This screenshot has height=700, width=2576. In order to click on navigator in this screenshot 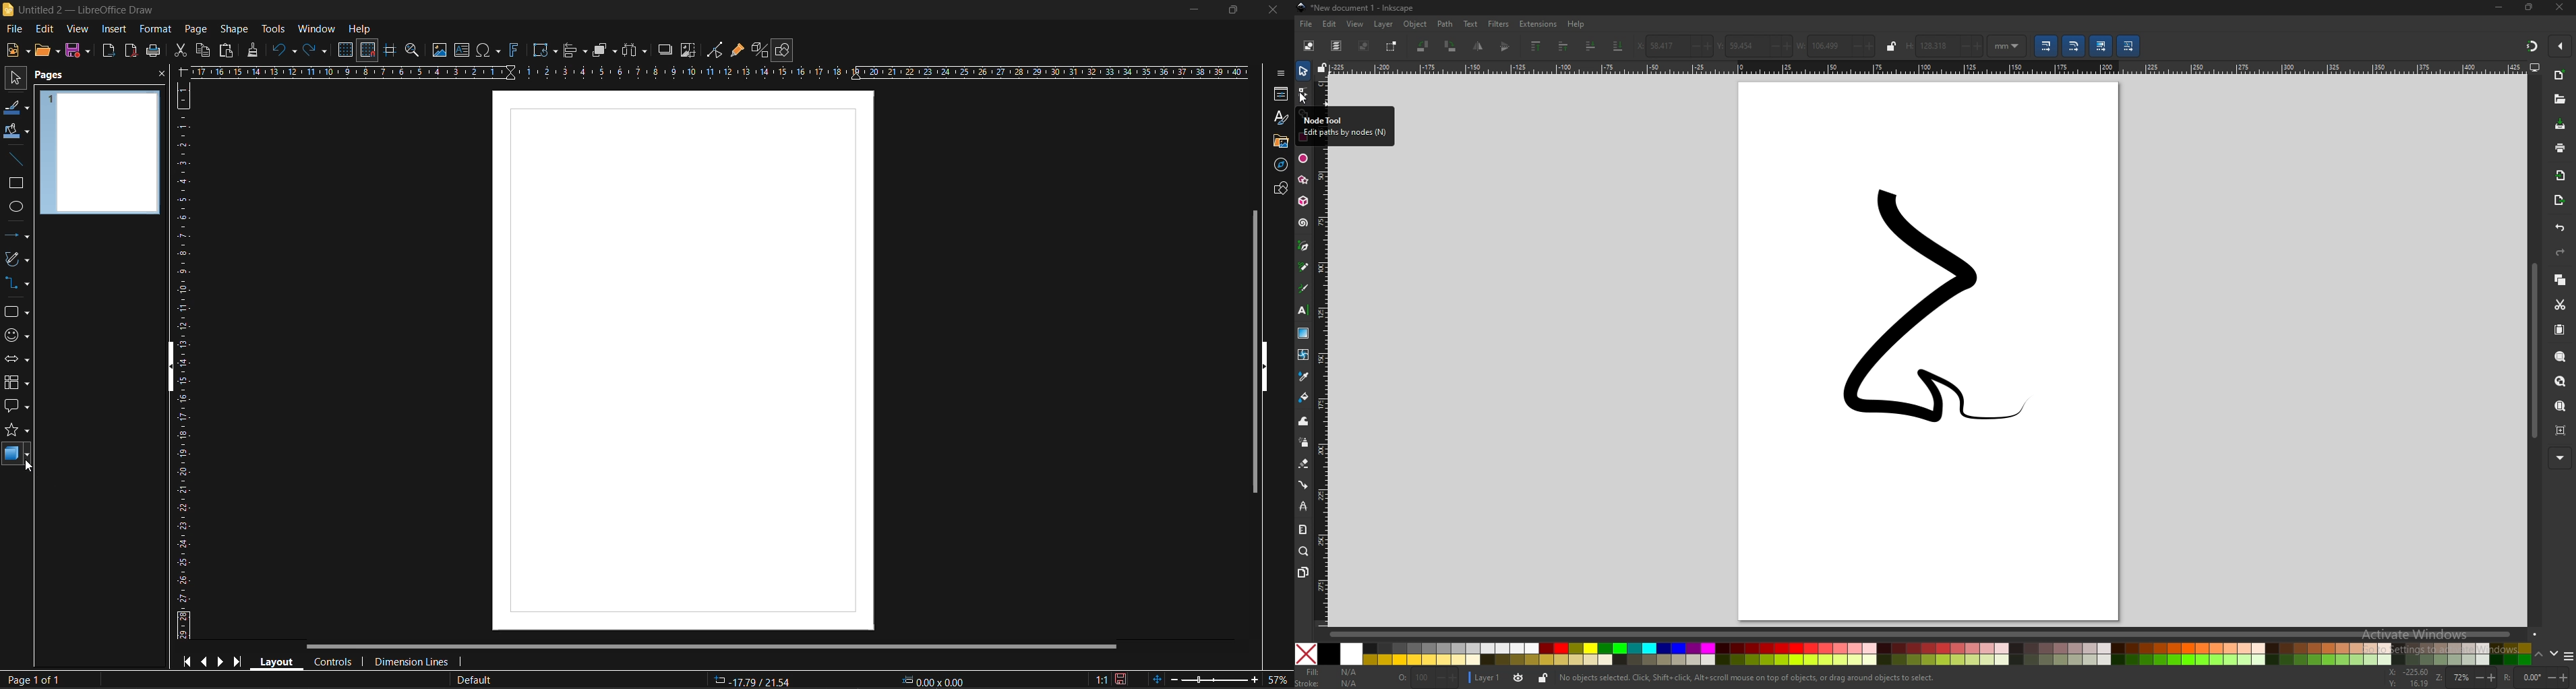, I will do `click(1282, 167)`.